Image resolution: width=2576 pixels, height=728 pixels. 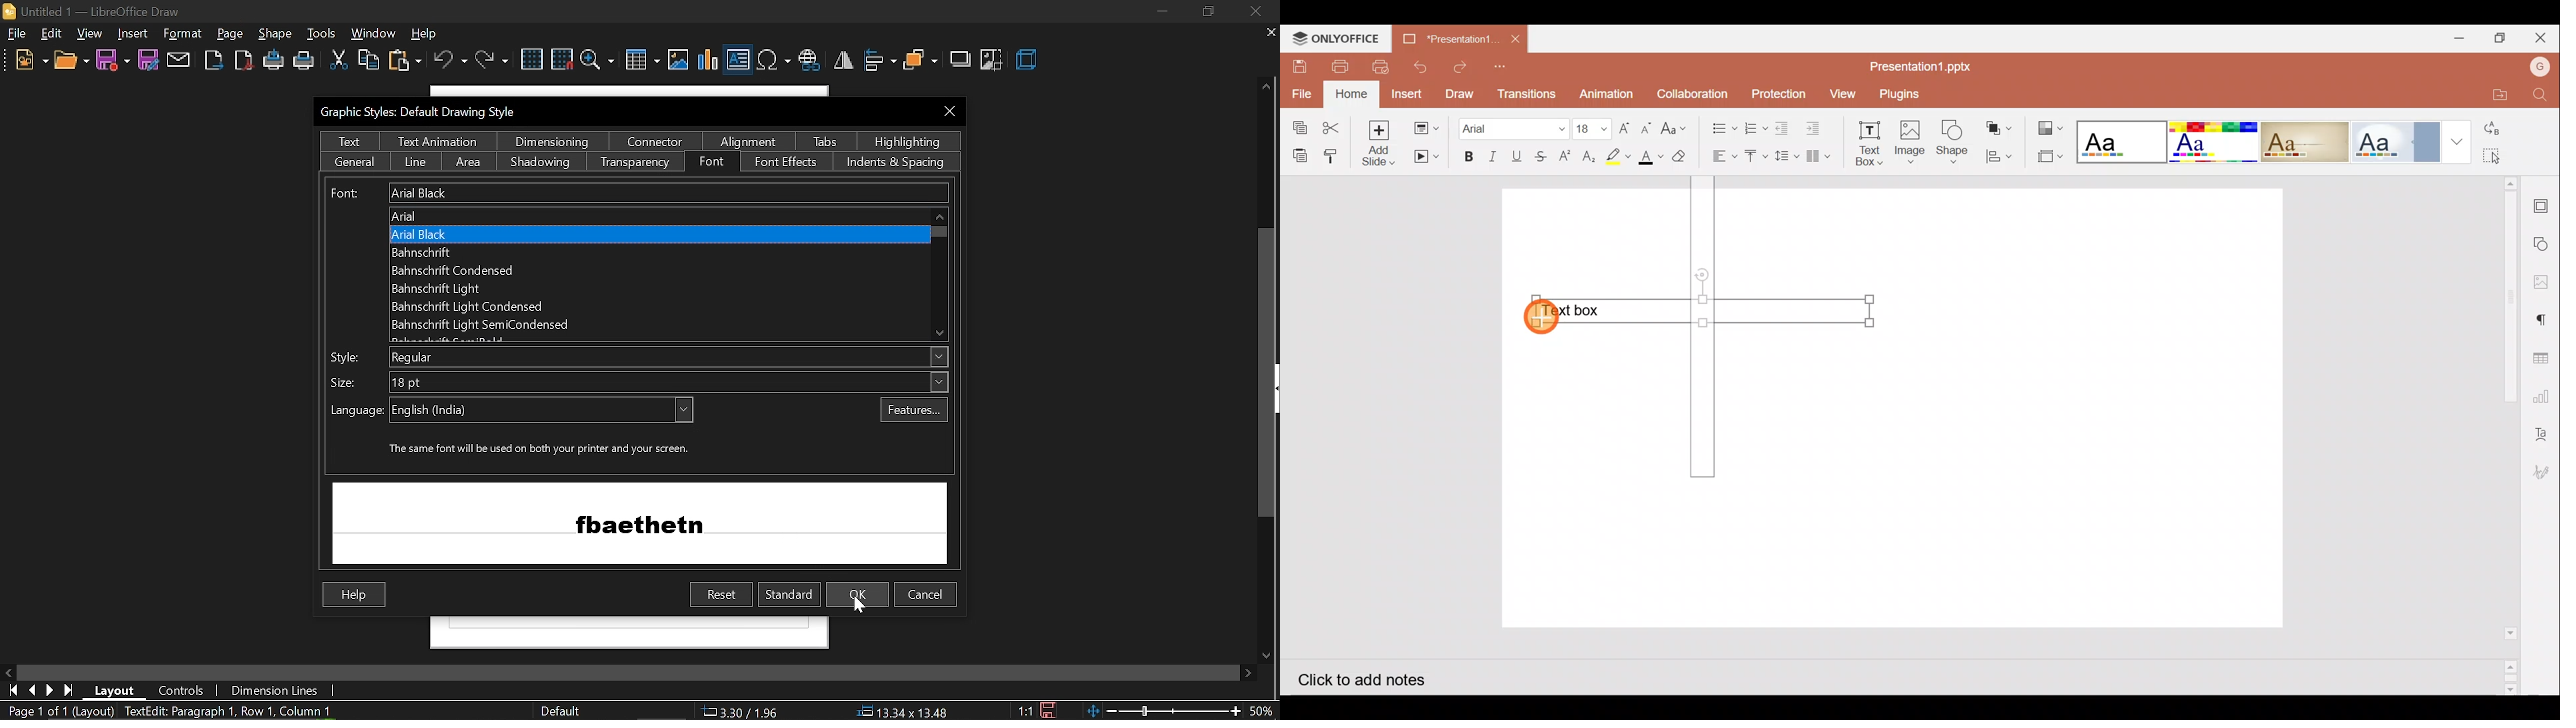 What do you see at coordinates (52, 34) in the screenshot?
I see `edit` at bounding box center [52, 34].